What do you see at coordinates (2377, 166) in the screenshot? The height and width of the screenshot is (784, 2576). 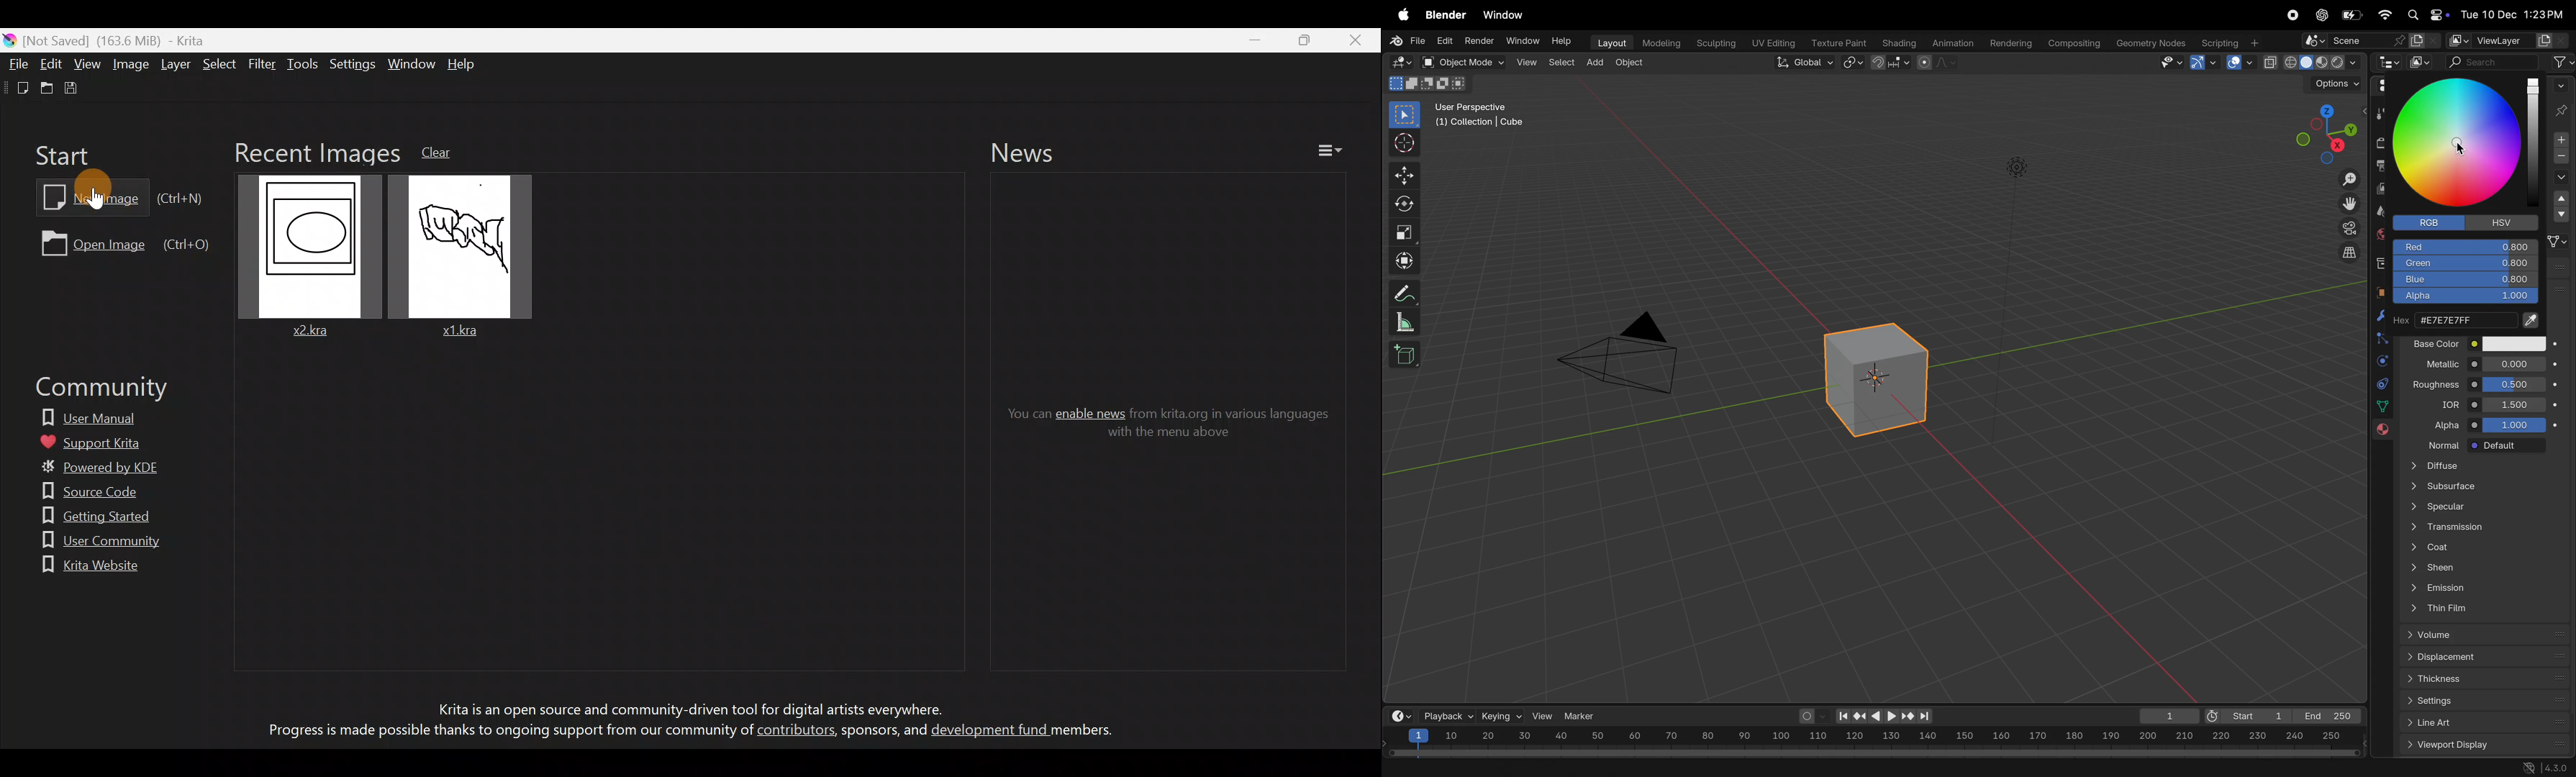 I see `output` at bounding box center [2377, 166].